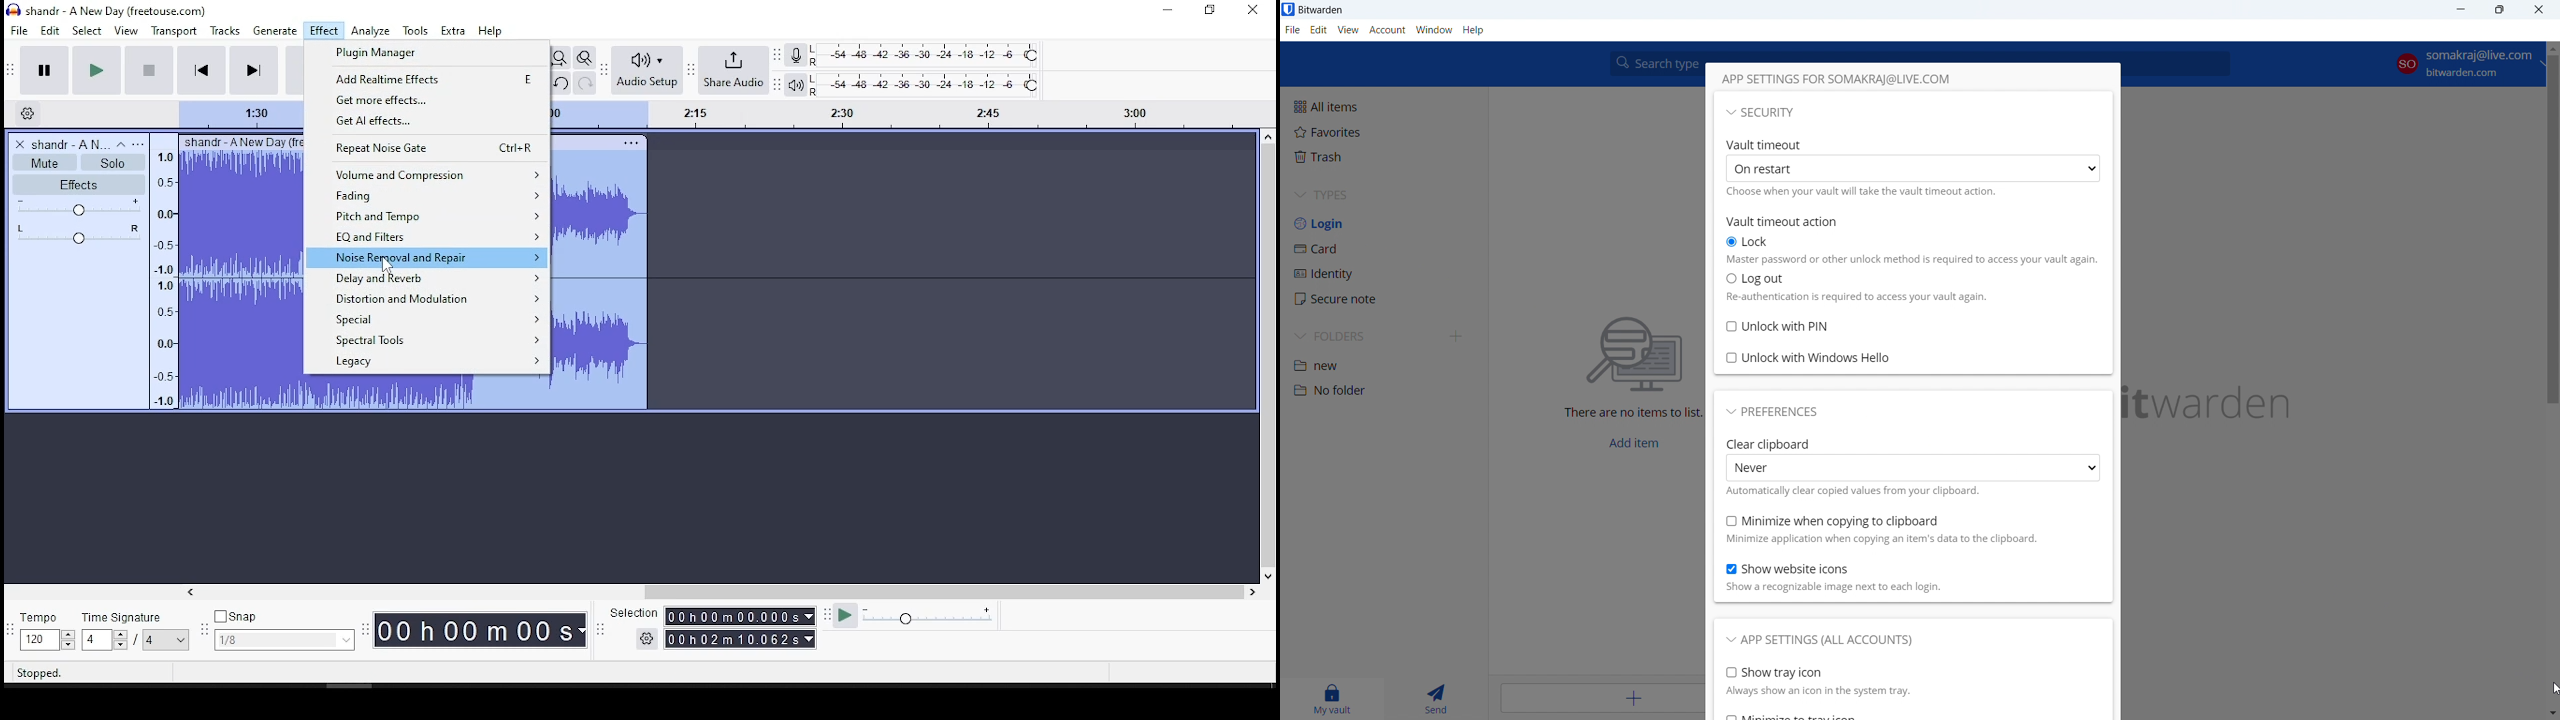 Image resolution: width=2576 pixels, height=728 pixels. I want to click on , so click(44, 69).